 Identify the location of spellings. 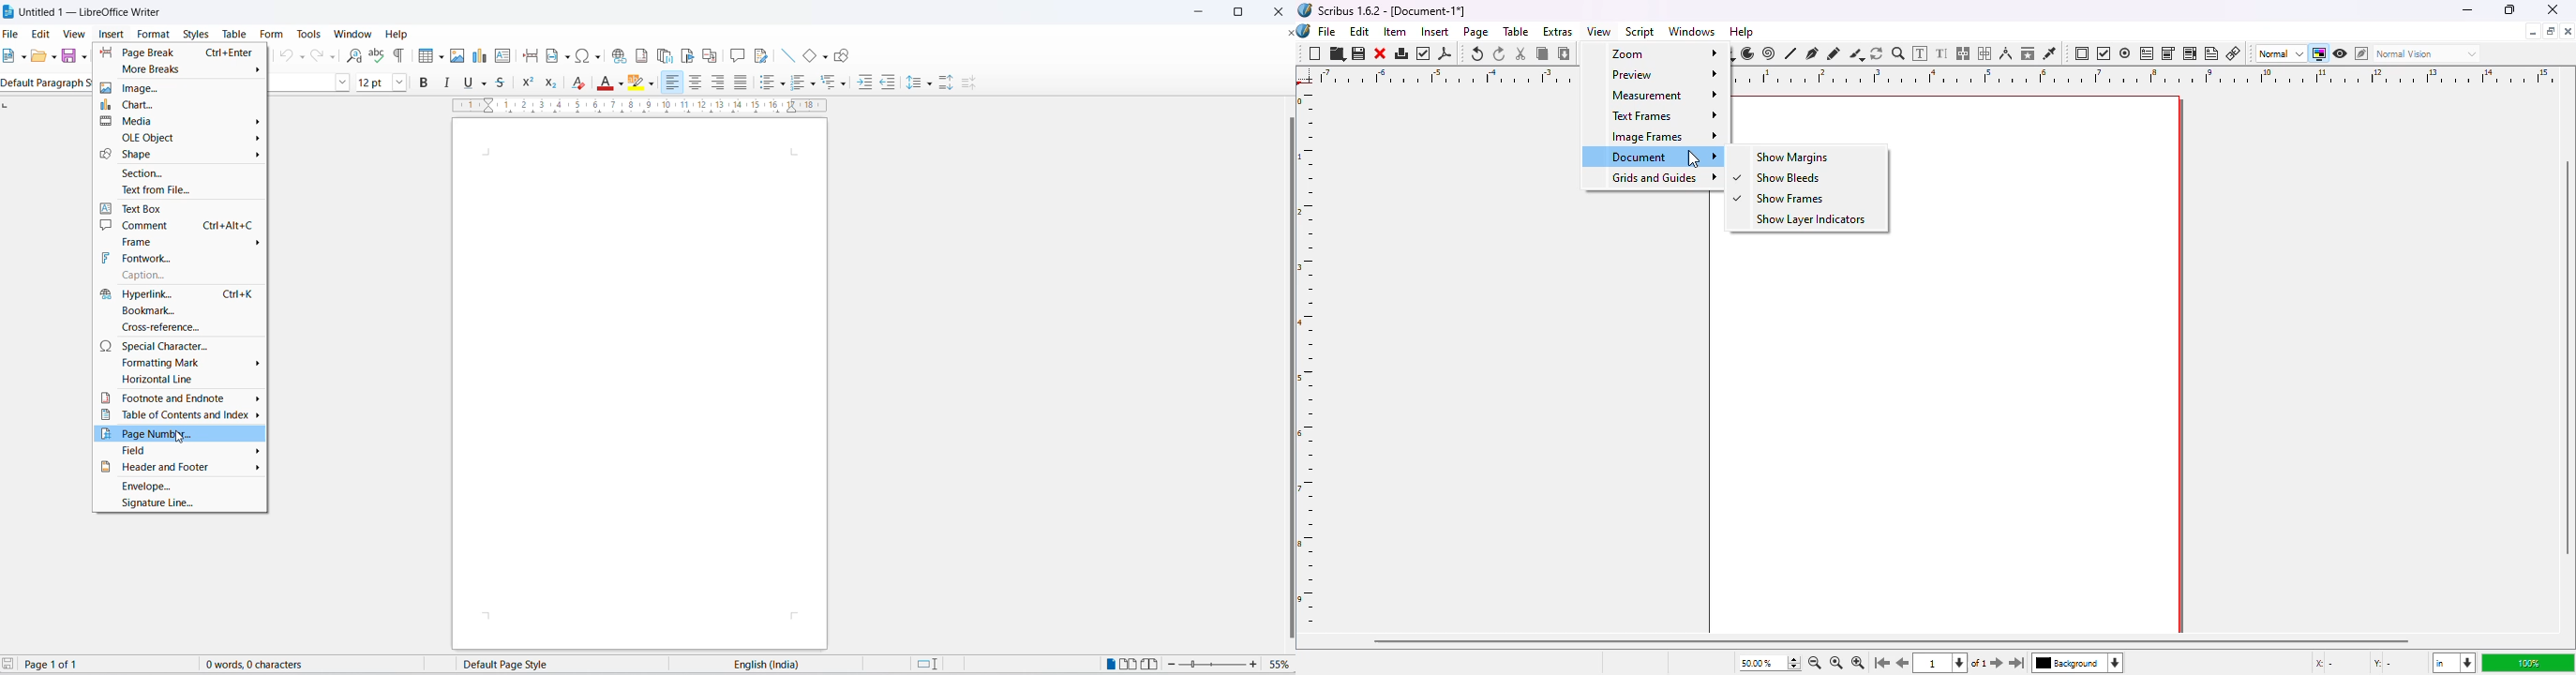
(377, 56).